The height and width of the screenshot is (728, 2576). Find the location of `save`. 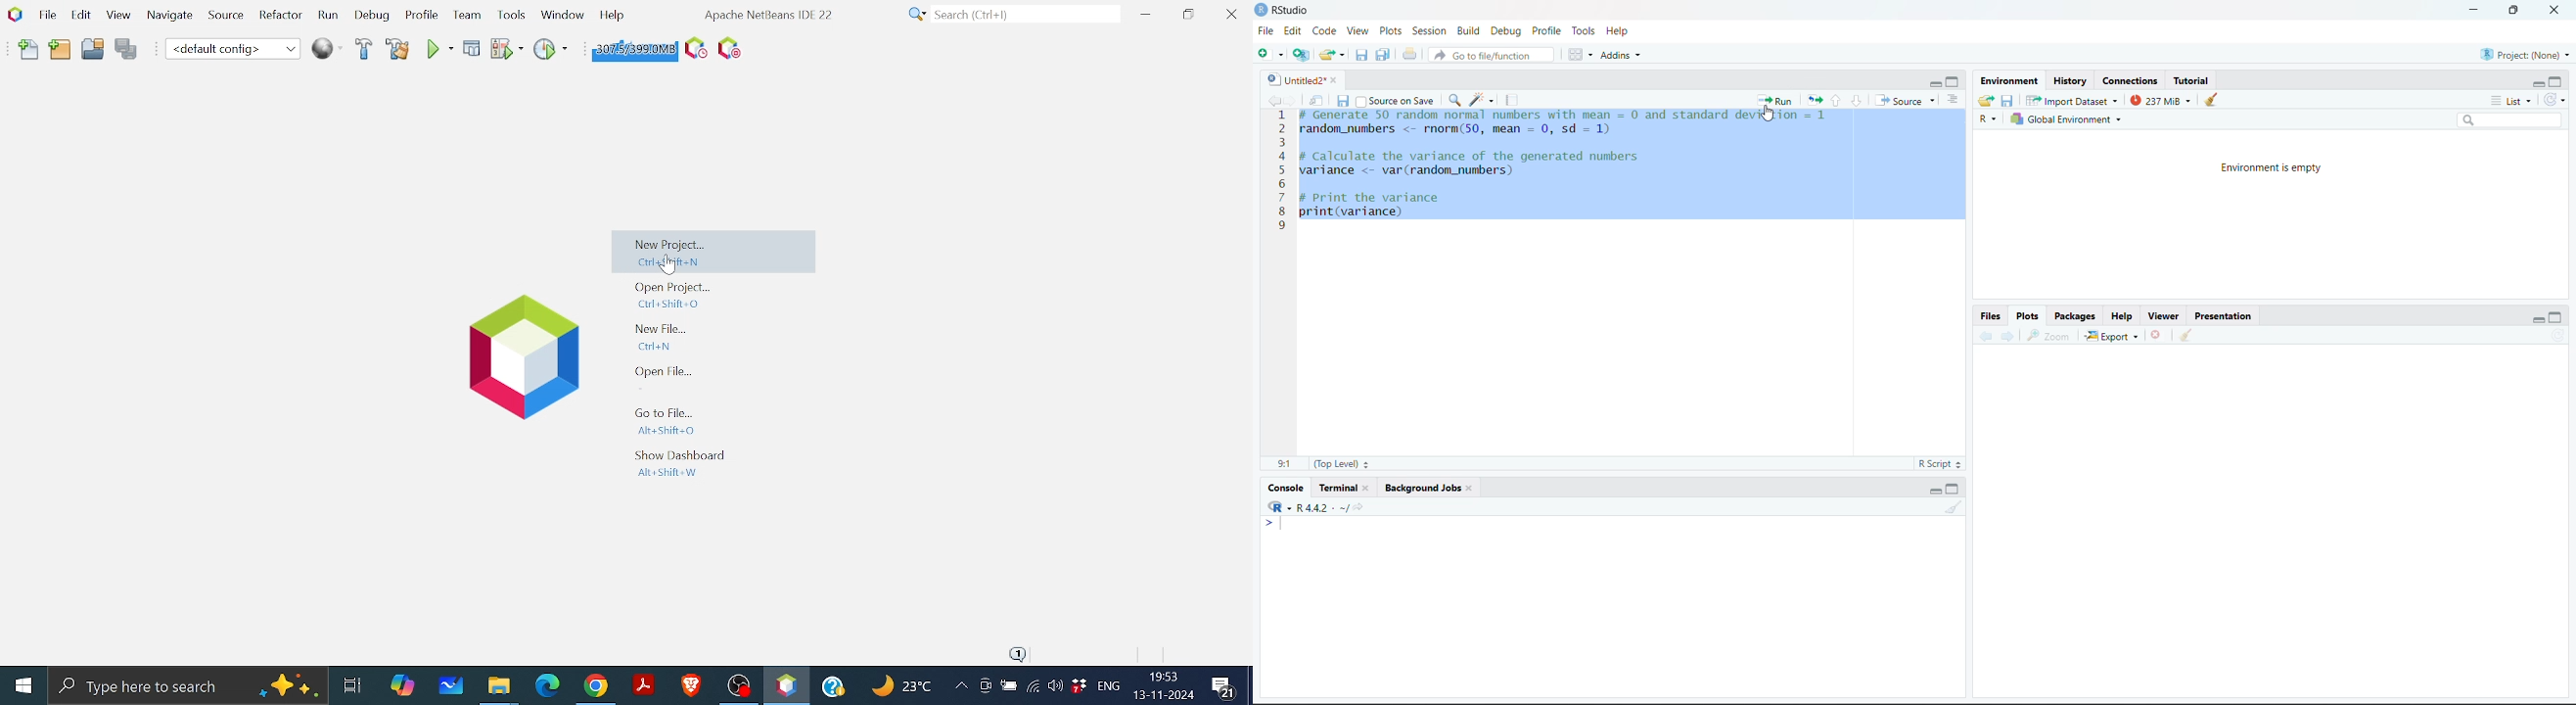

save is located at coordinates (1362, 55).